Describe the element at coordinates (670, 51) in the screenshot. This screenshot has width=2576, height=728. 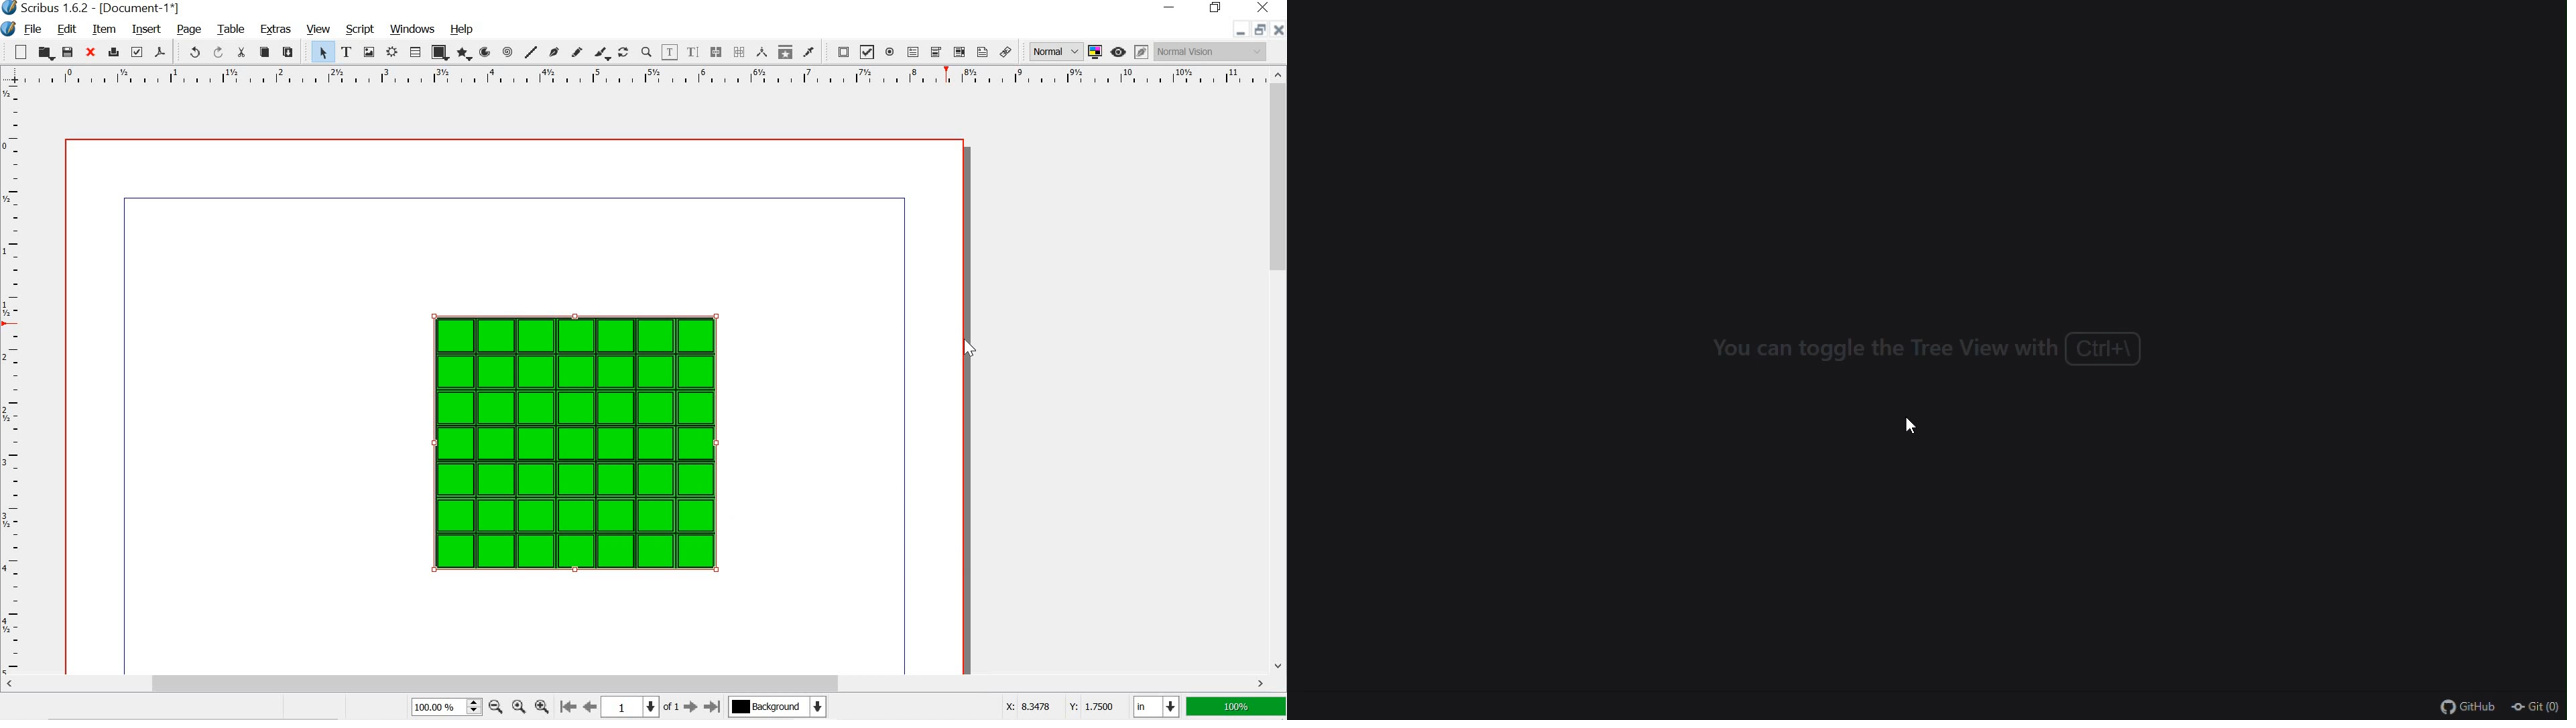
I see `edit contents of frame` at that location.